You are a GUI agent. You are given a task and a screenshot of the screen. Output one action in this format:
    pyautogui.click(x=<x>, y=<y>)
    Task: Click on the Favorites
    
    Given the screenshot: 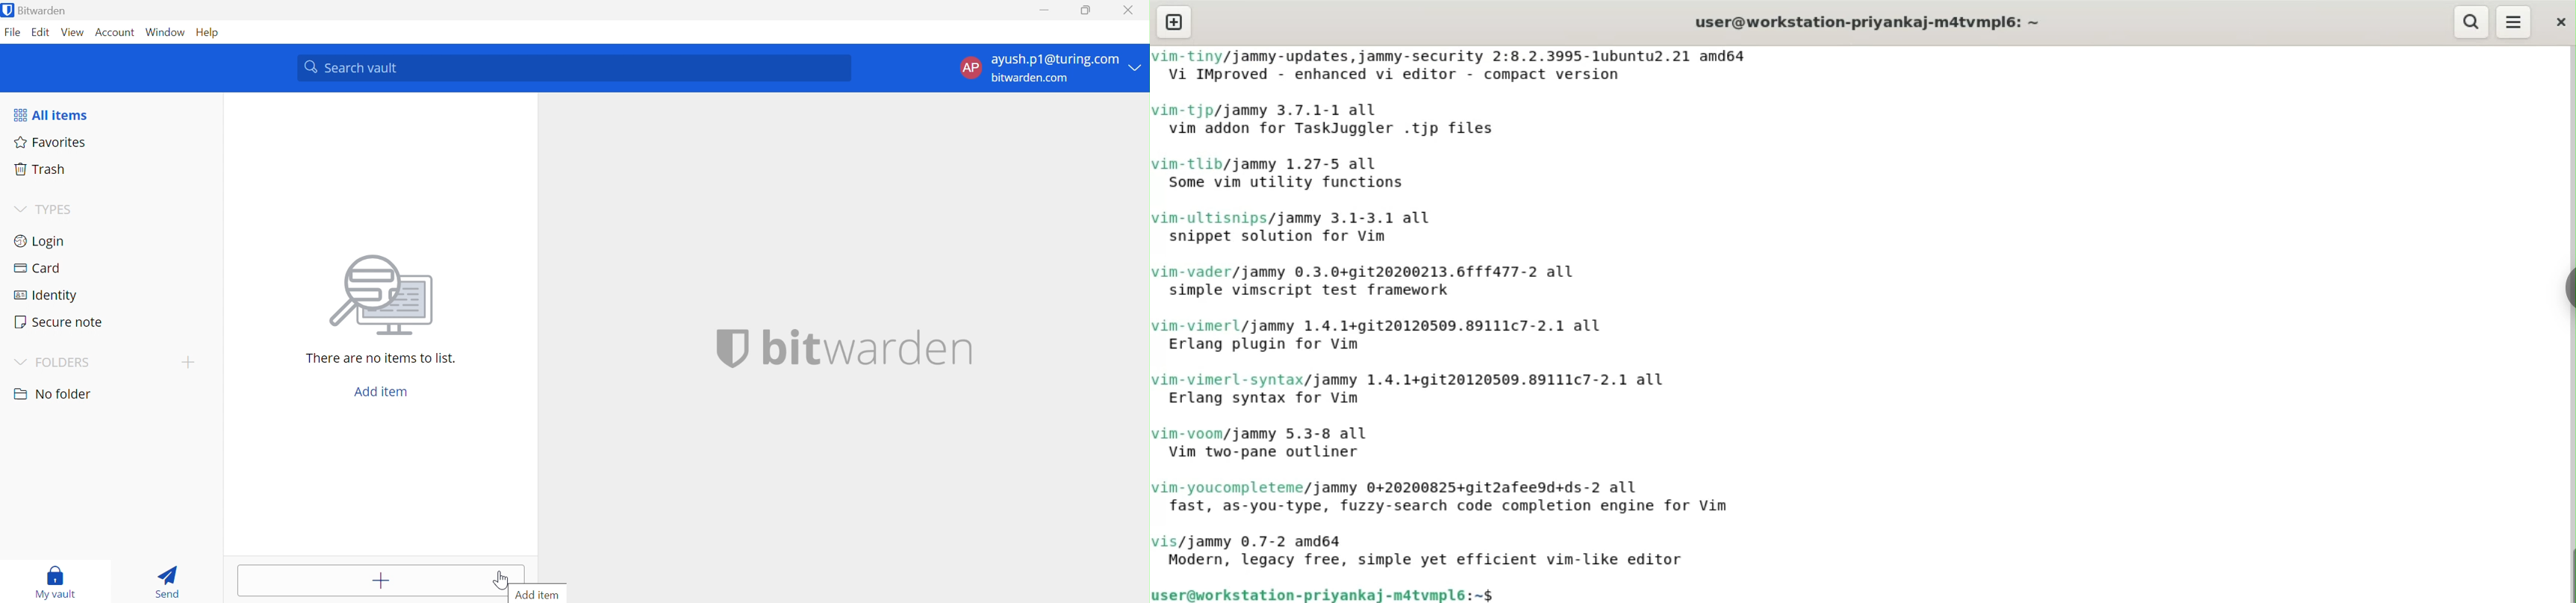 What is the action you would take?
    pyautogui.click(x=51, y=143)
    